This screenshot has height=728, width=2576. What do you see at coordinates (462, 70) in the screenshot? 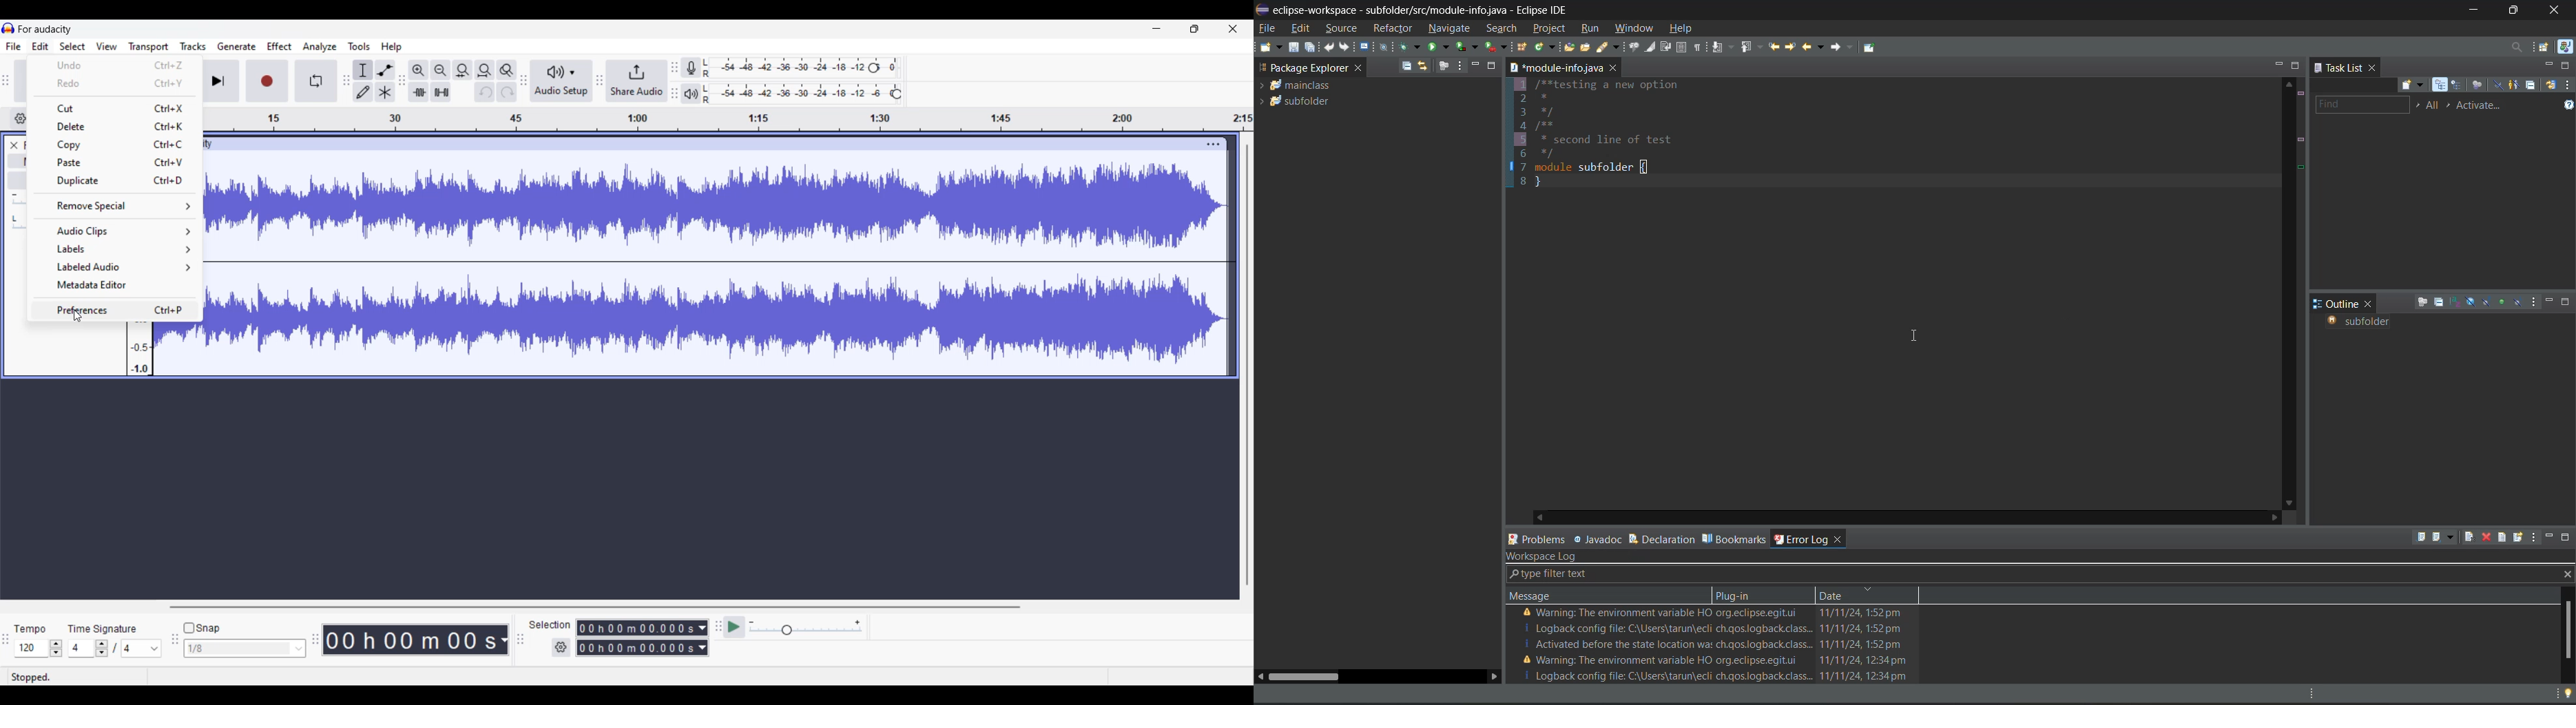
I see `Fit selection to width` at bounding box center [462, 70].